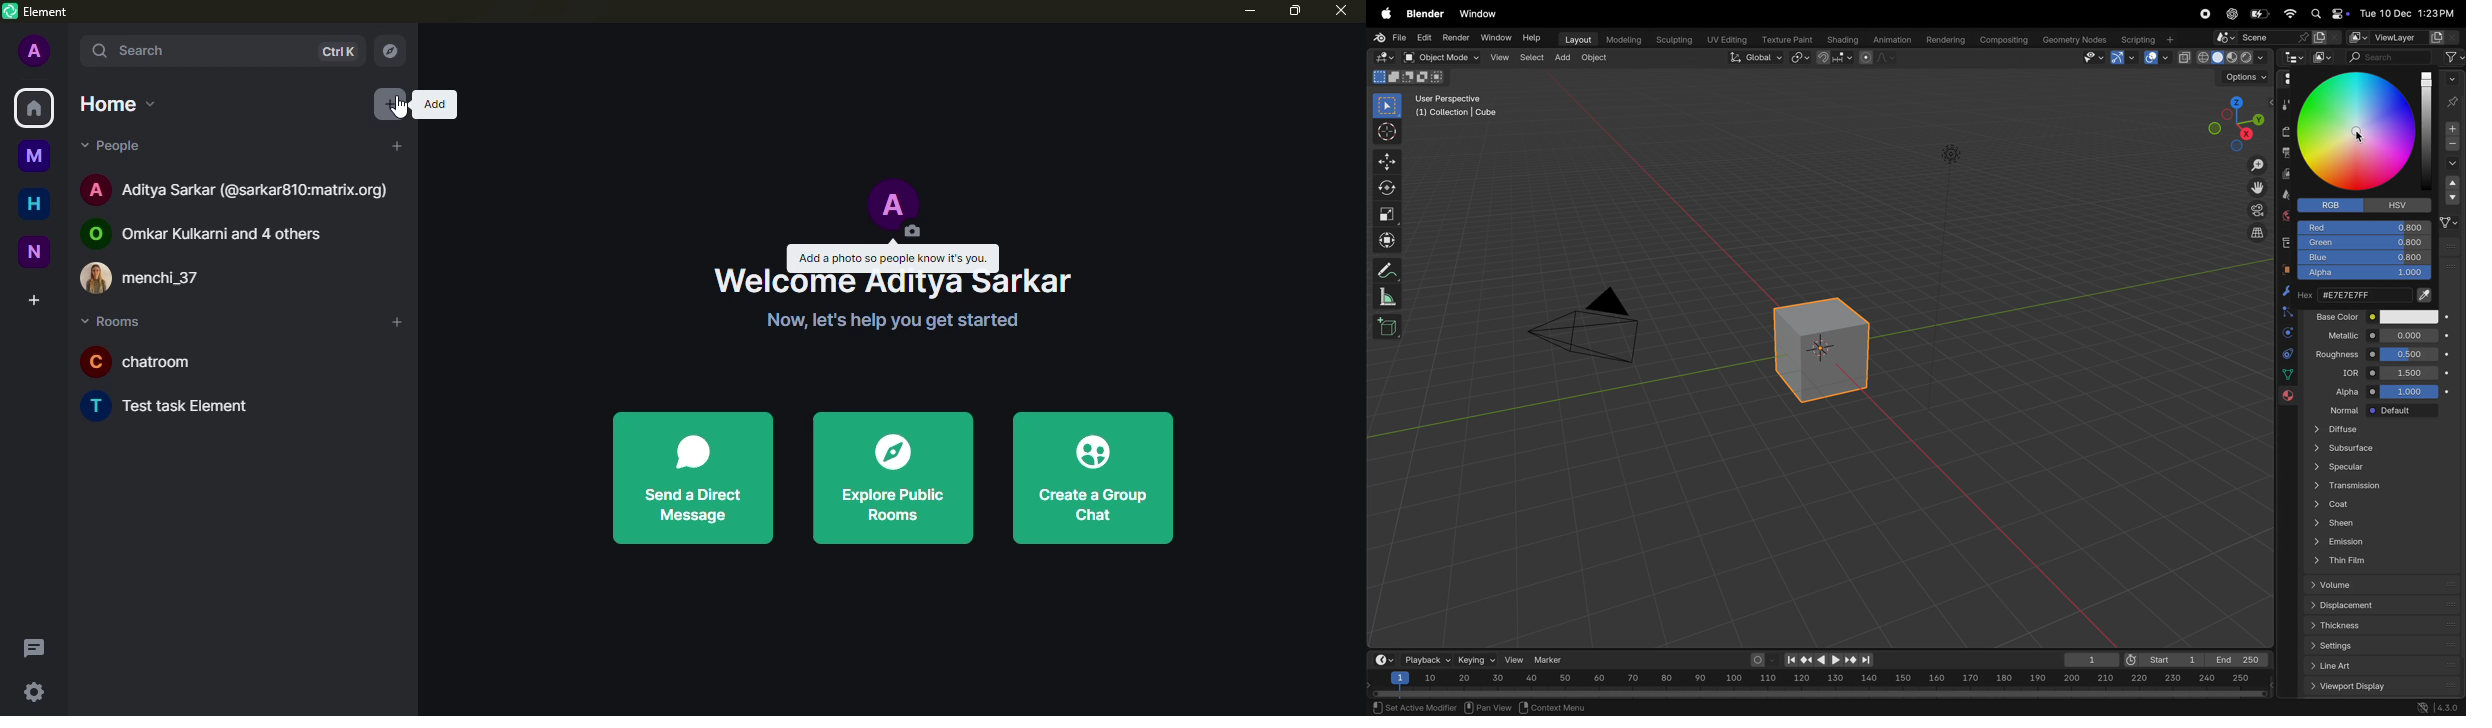 Image resolution: width=2492 pixels, height=728 pixels. I want to click on volume, so click(2387, 585).